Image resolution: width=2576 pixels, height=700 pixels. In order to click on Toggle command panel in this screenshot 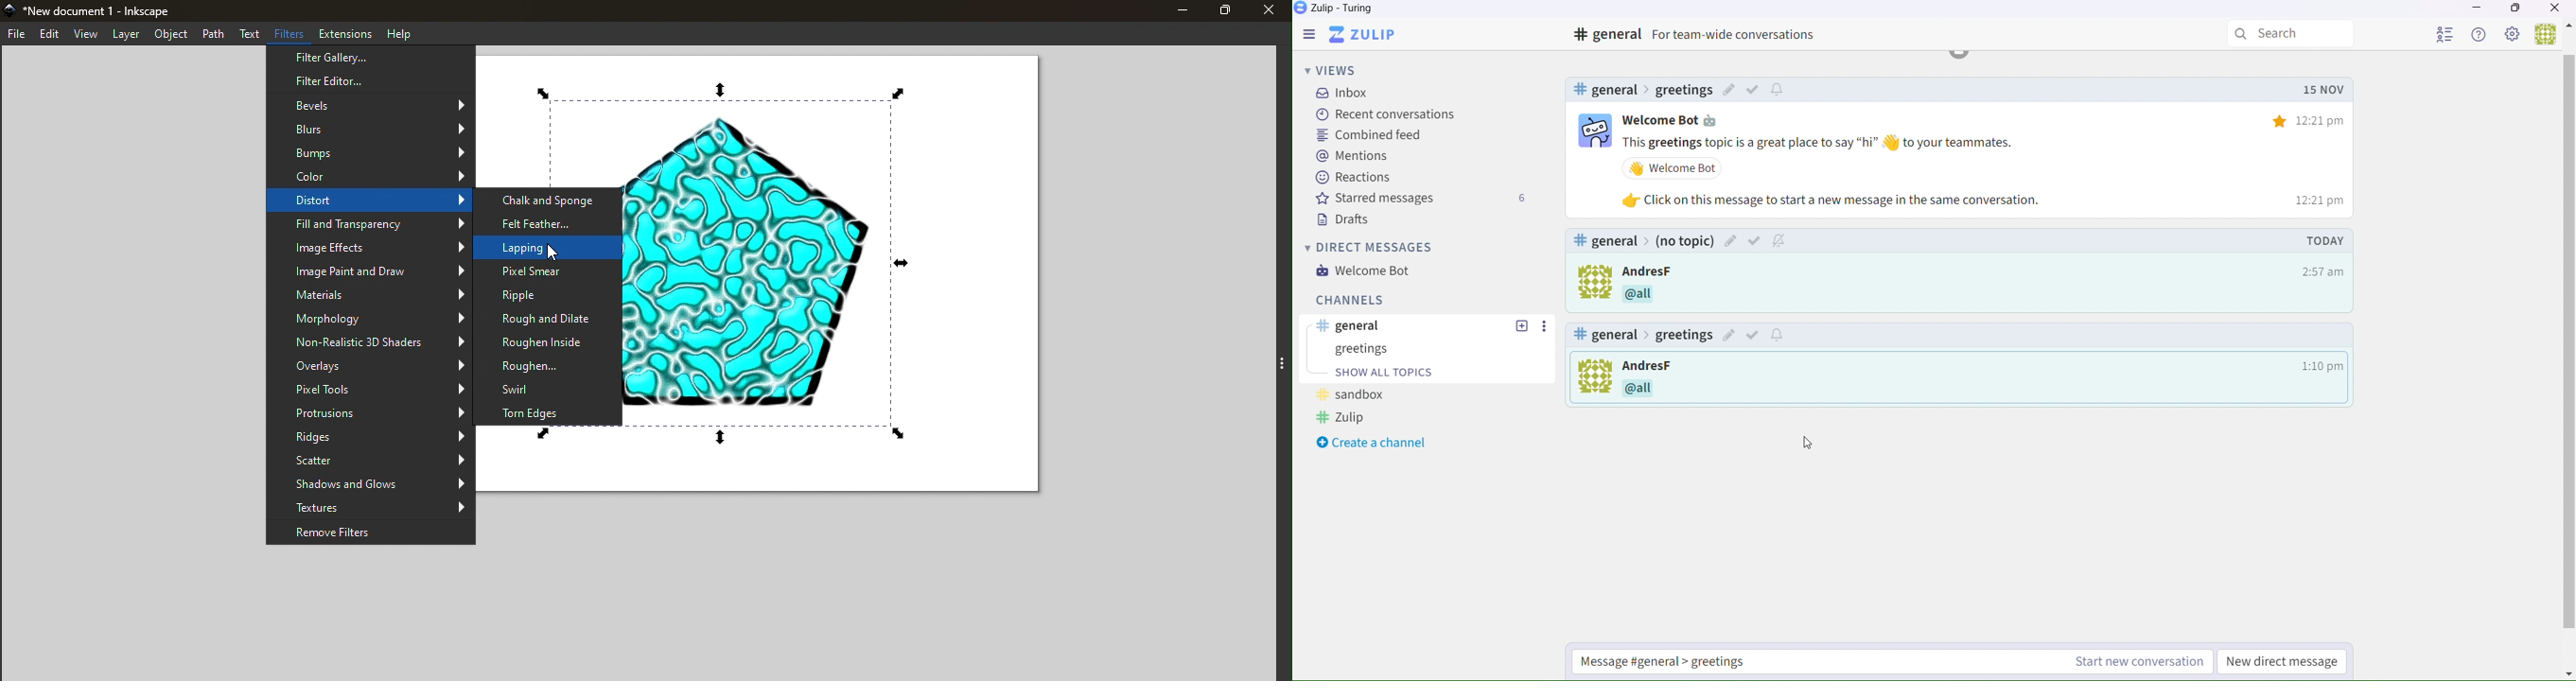, I will do `click(1268, 365)`.